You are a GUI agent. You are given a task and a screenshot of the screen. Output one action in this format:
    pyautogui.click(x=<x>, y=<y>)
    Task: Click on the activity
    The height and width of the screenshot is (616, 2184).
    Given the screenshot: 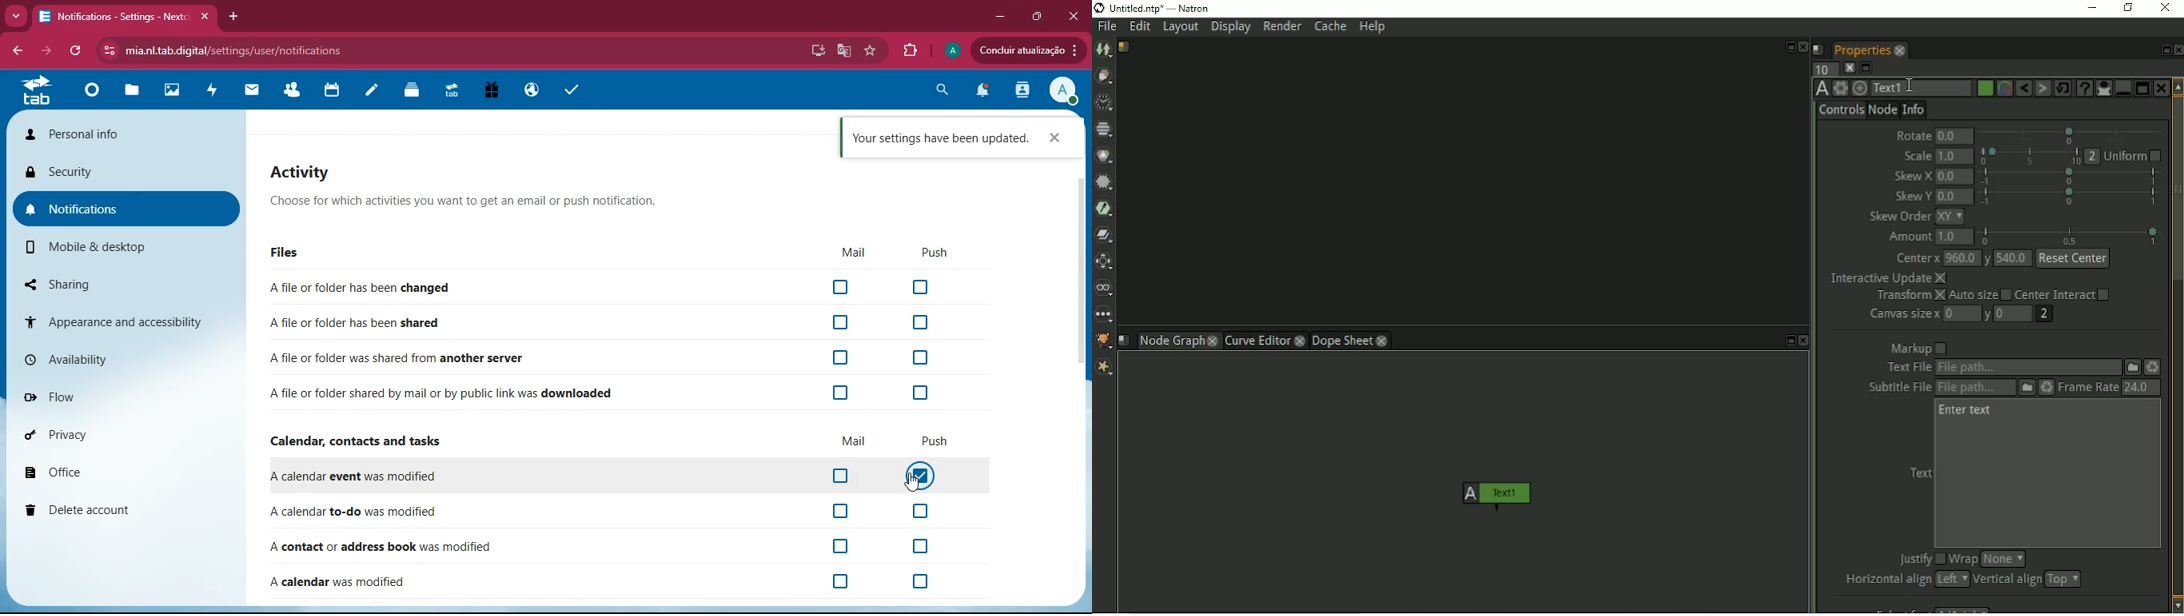 What is the action you would take?
    pyautogui.click(x=1024, y=92)
    